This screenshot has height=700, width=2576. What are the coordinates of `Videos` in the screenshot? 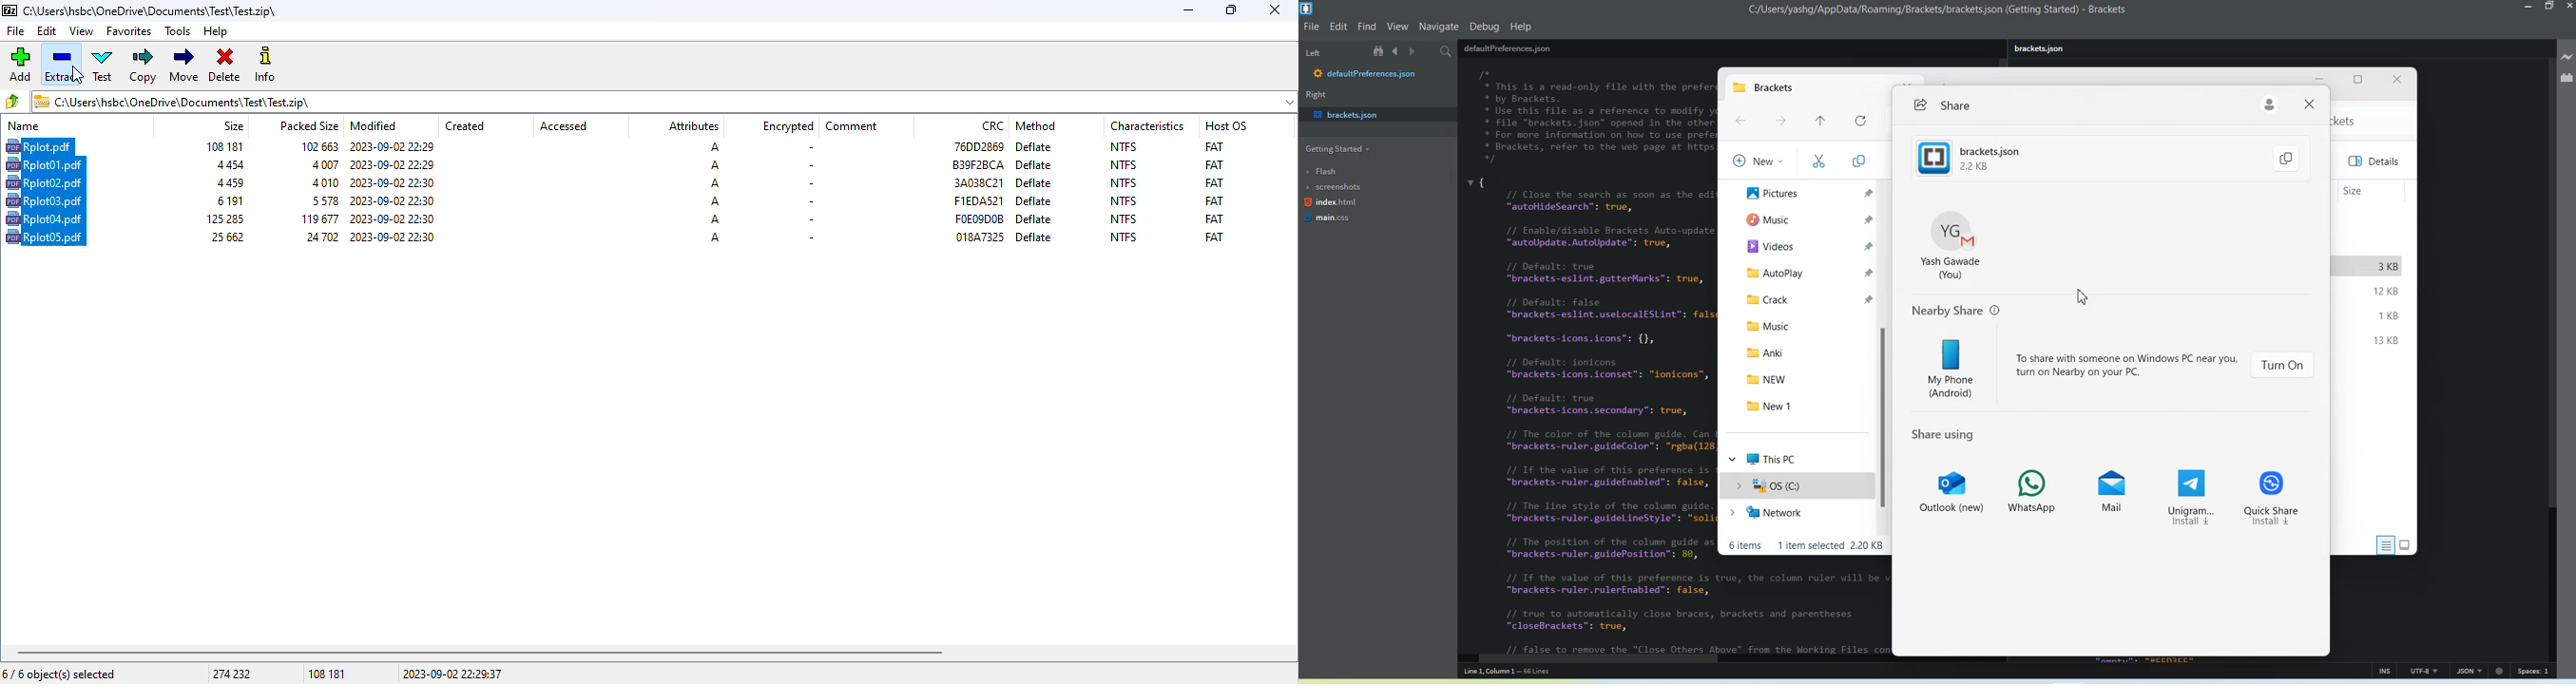 It's located at (1805, 245).